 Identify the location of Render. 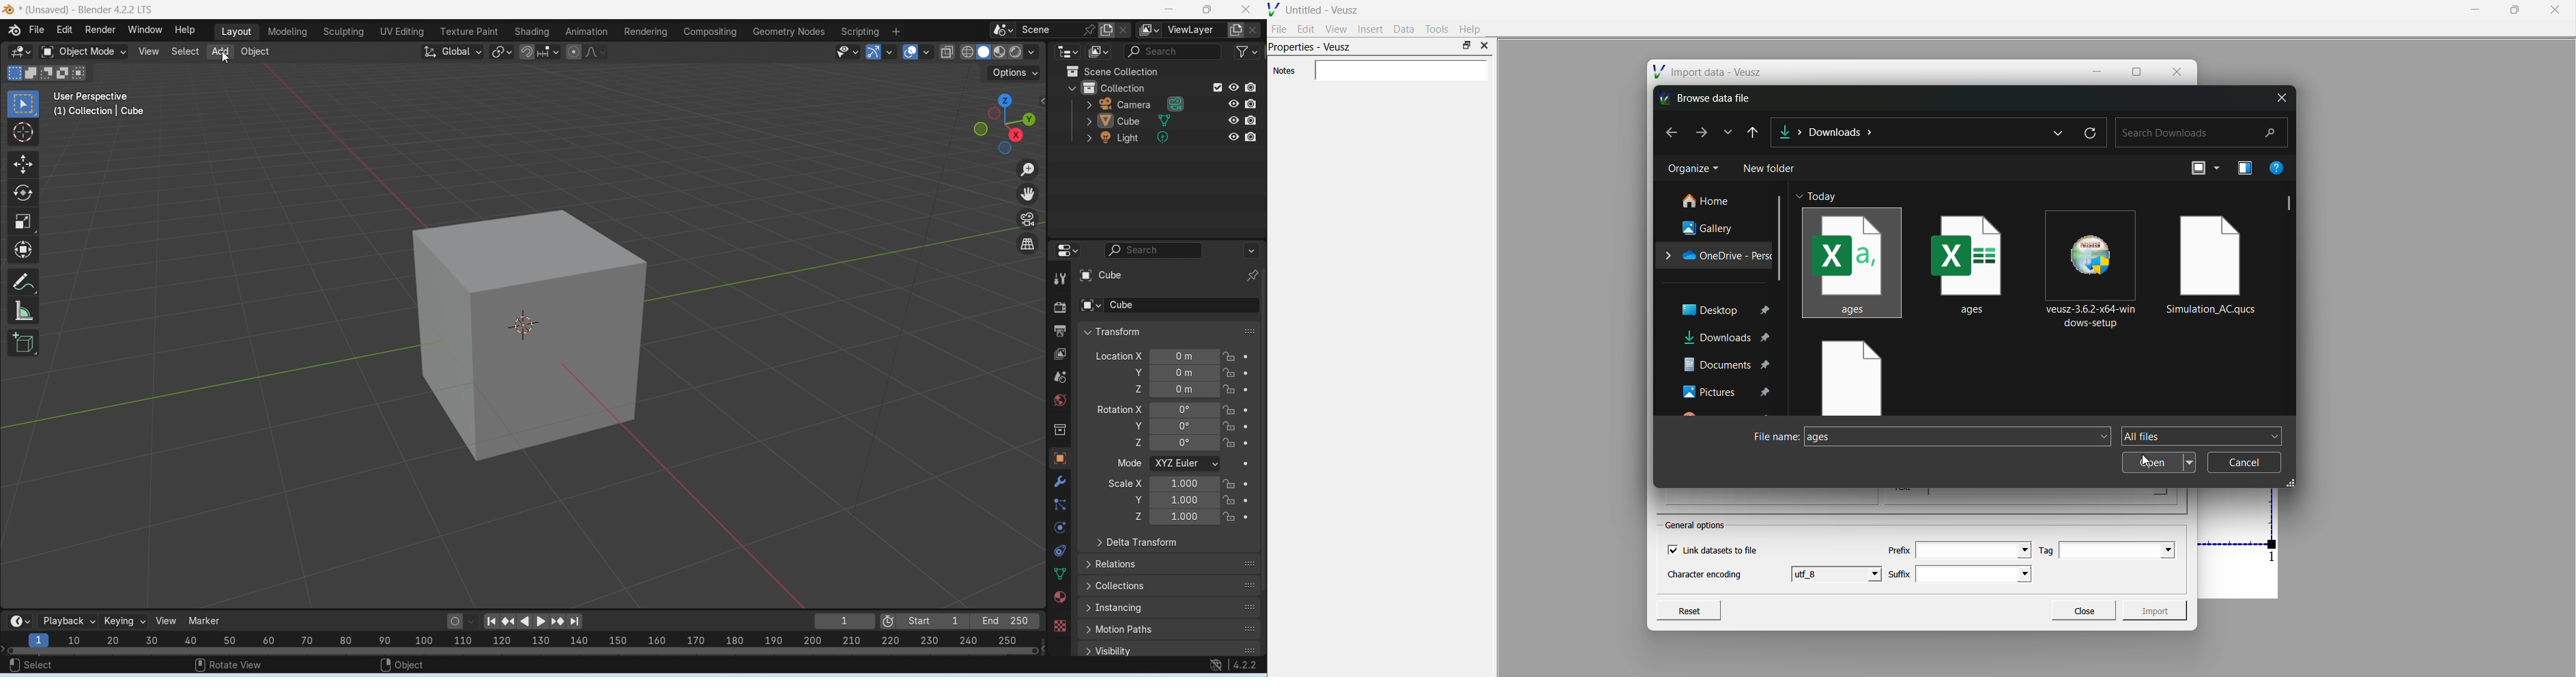
(1058, 307).